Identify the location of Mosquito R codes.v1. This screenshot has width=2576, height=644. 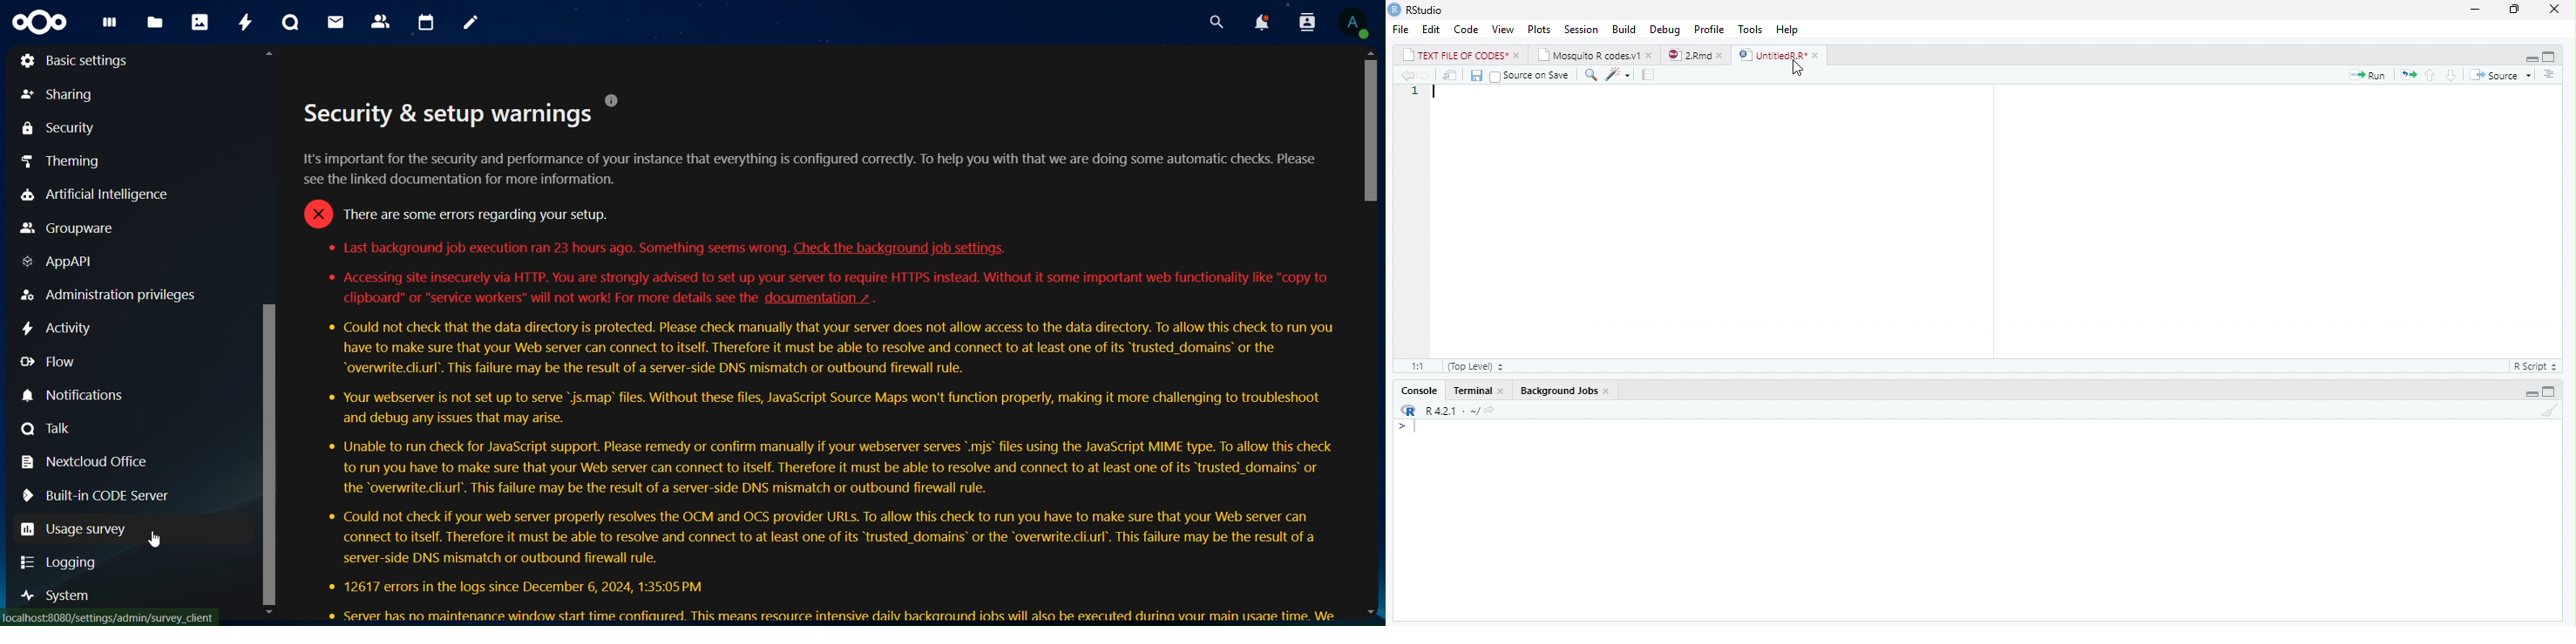
(1590, 56).